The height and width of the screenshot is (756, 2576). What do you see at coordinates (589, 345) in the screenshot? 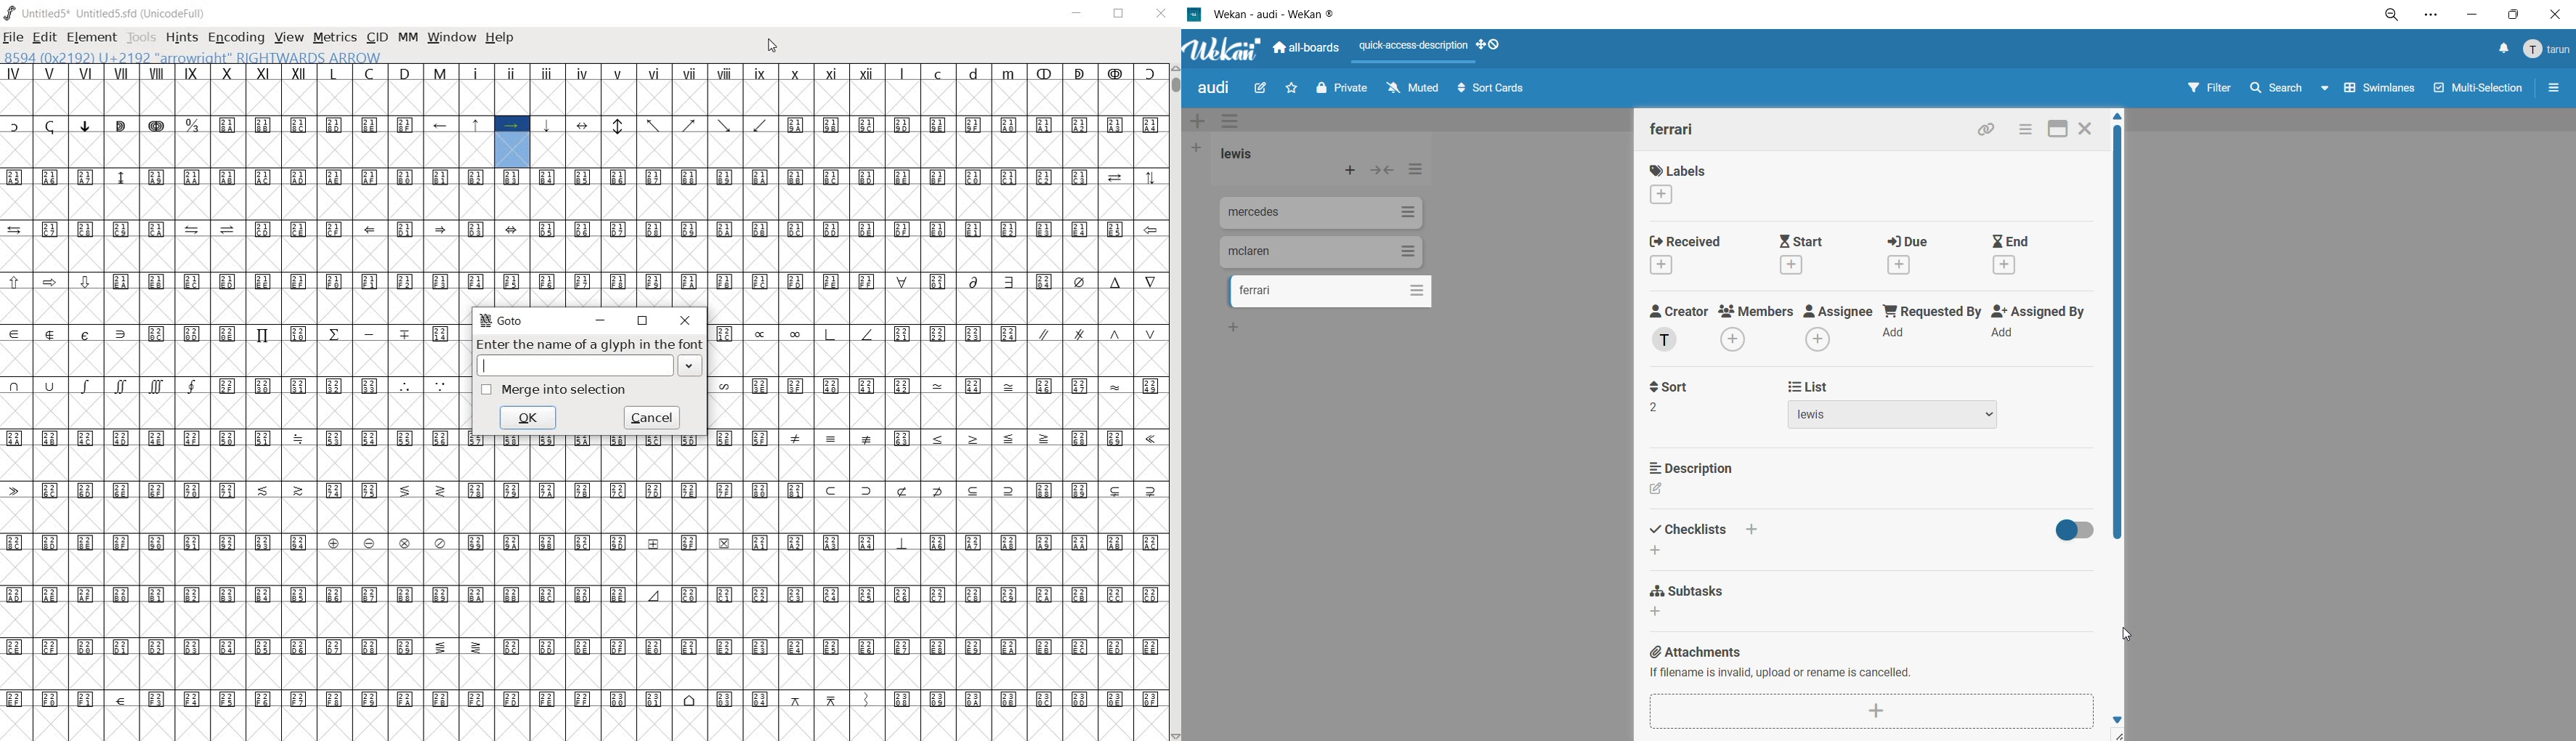
I see `Enter the name of a glyph in the font` at bounding box center [589, 345].